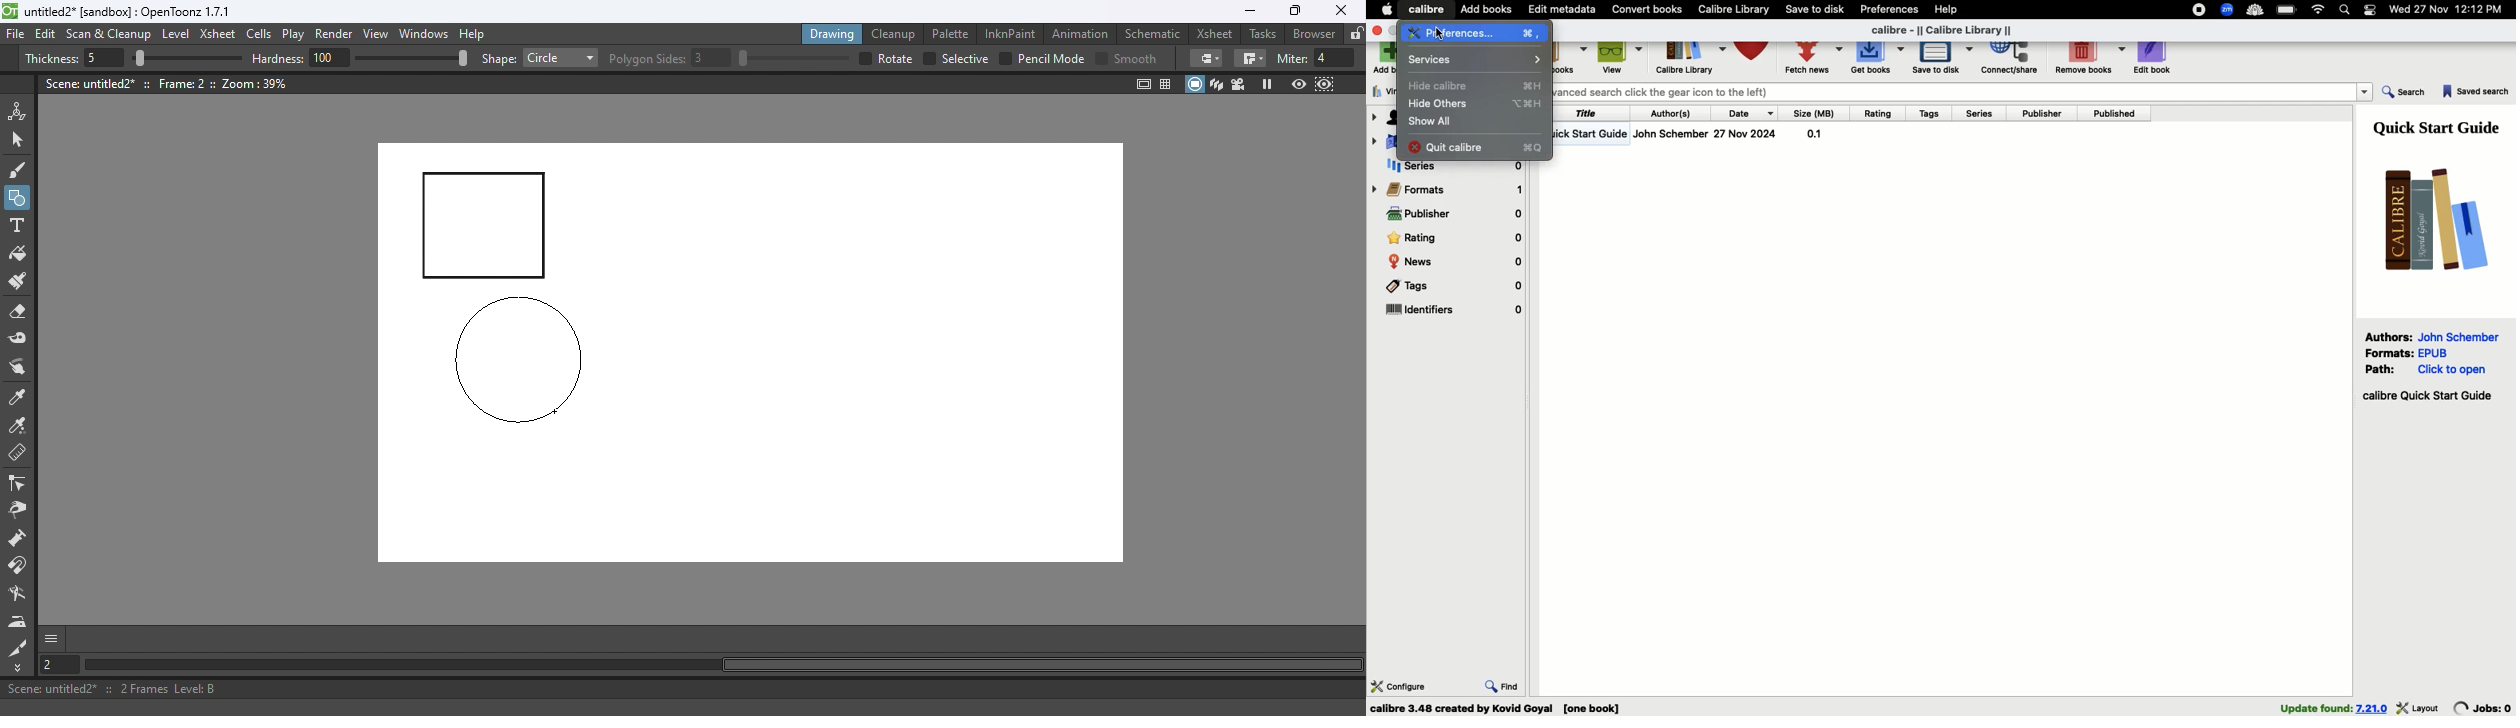 This screenshot has height=728, width=2520. Describe the element at coordinates (1241, 83) in the screenshot. I see `Camera view` at that location.